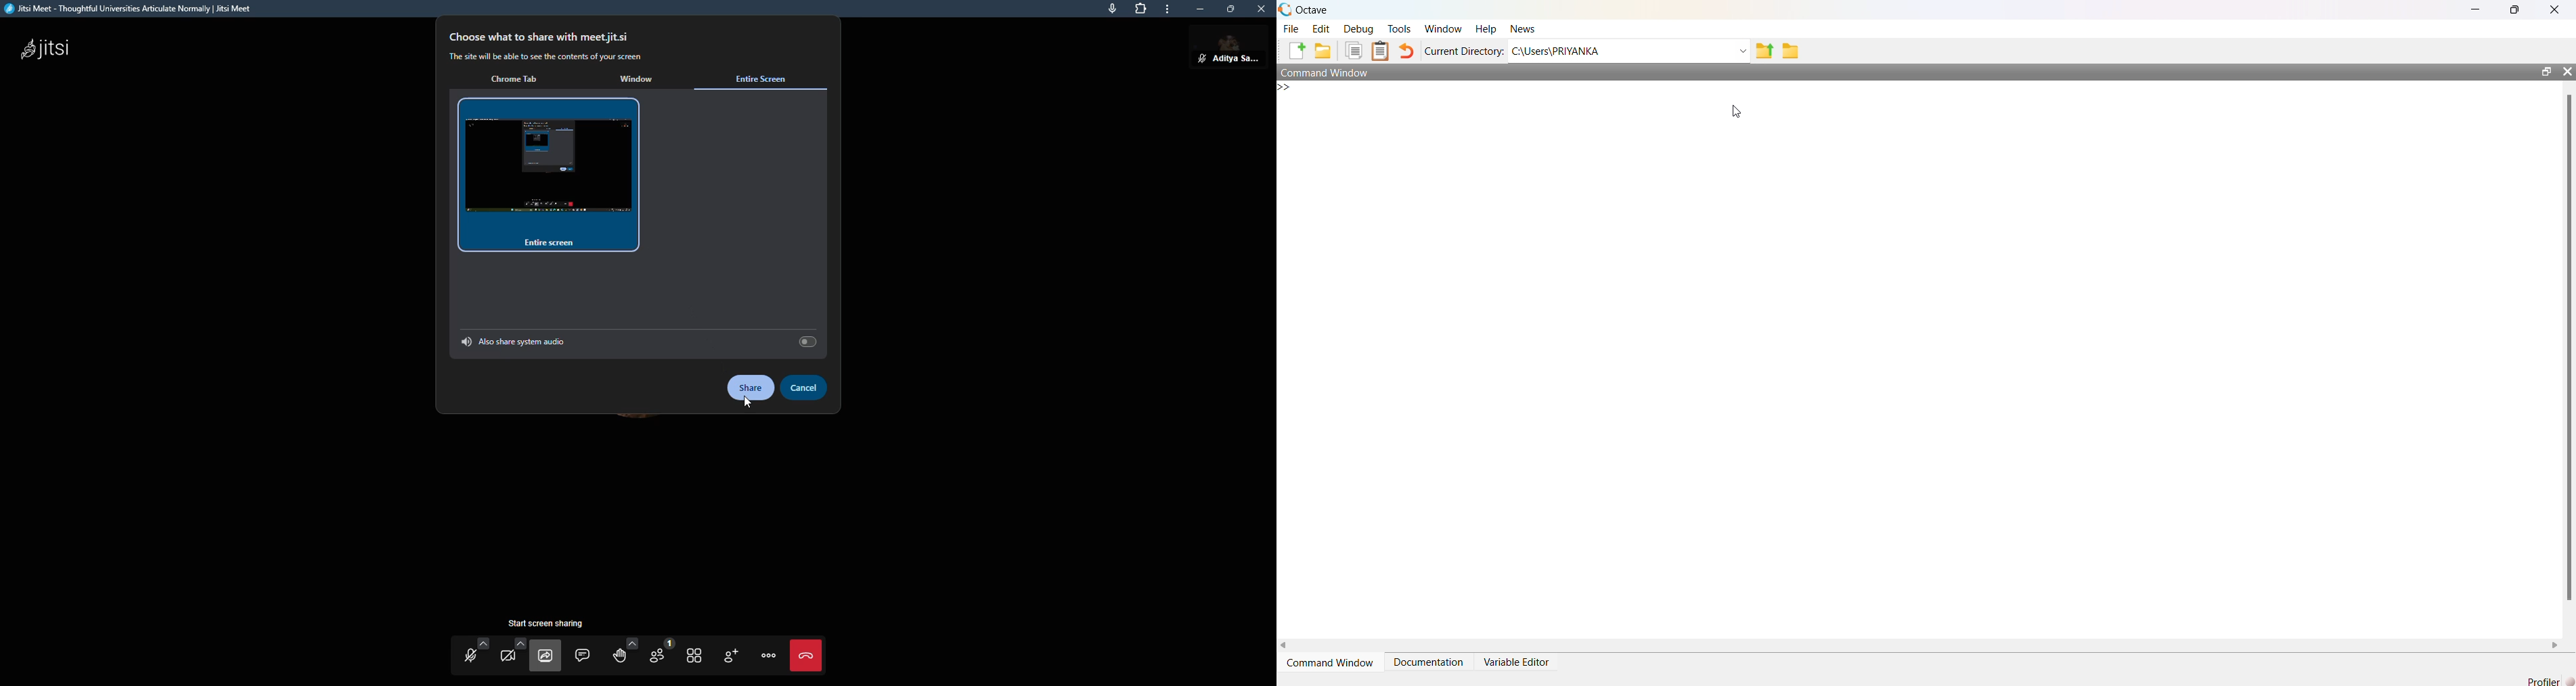 This screenshot has width=2576, height=700. I want to click on Nindow, so click(1447, 29).